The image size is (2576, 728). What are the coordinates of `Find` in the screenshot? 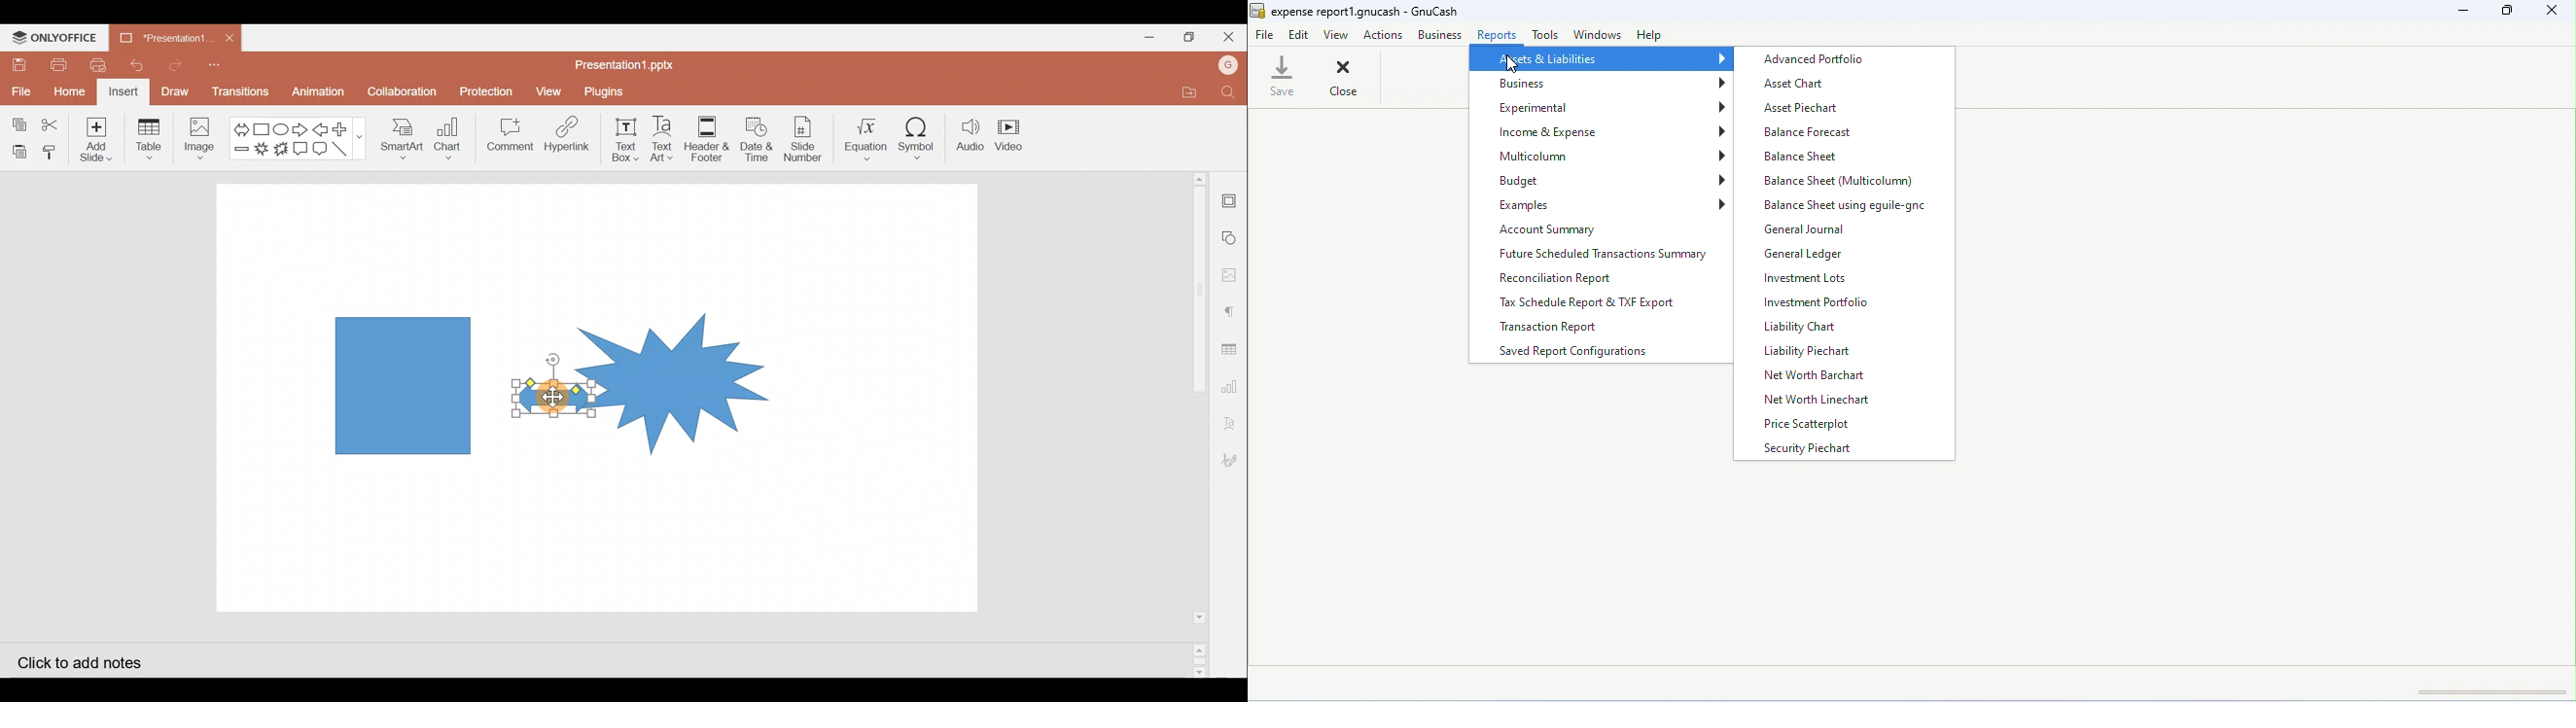 It's located at (1229, 93).